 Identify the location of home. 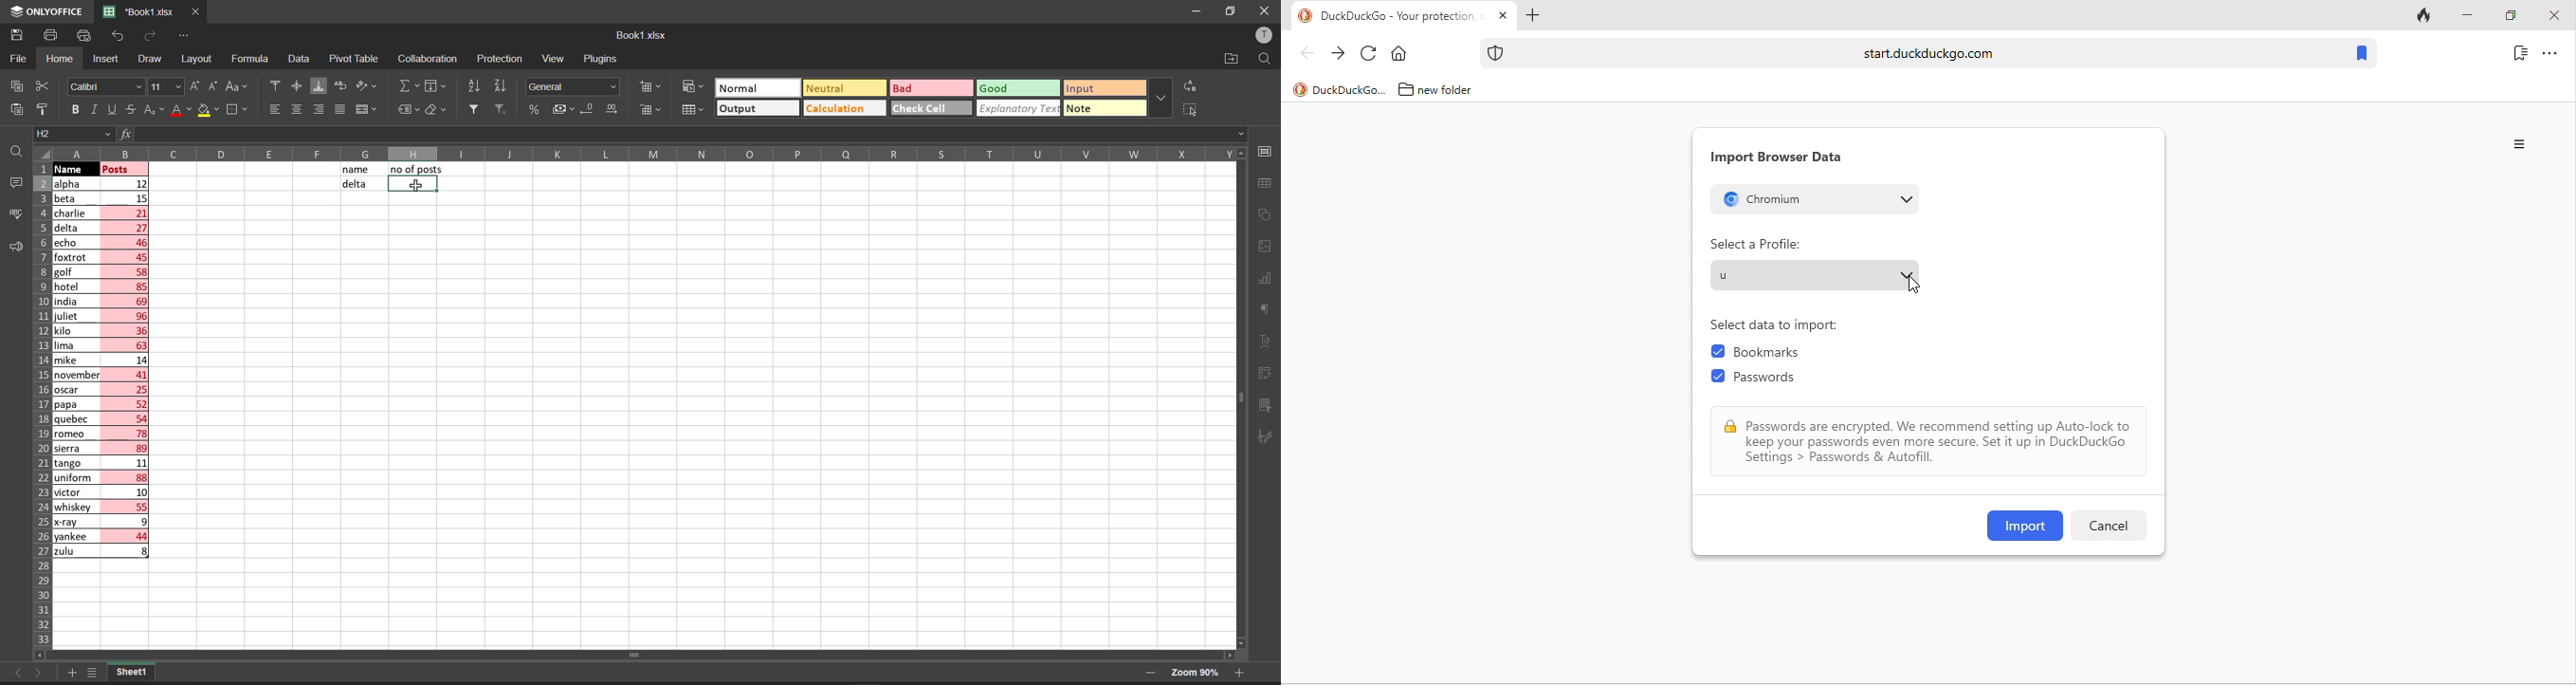
(1403, 54).